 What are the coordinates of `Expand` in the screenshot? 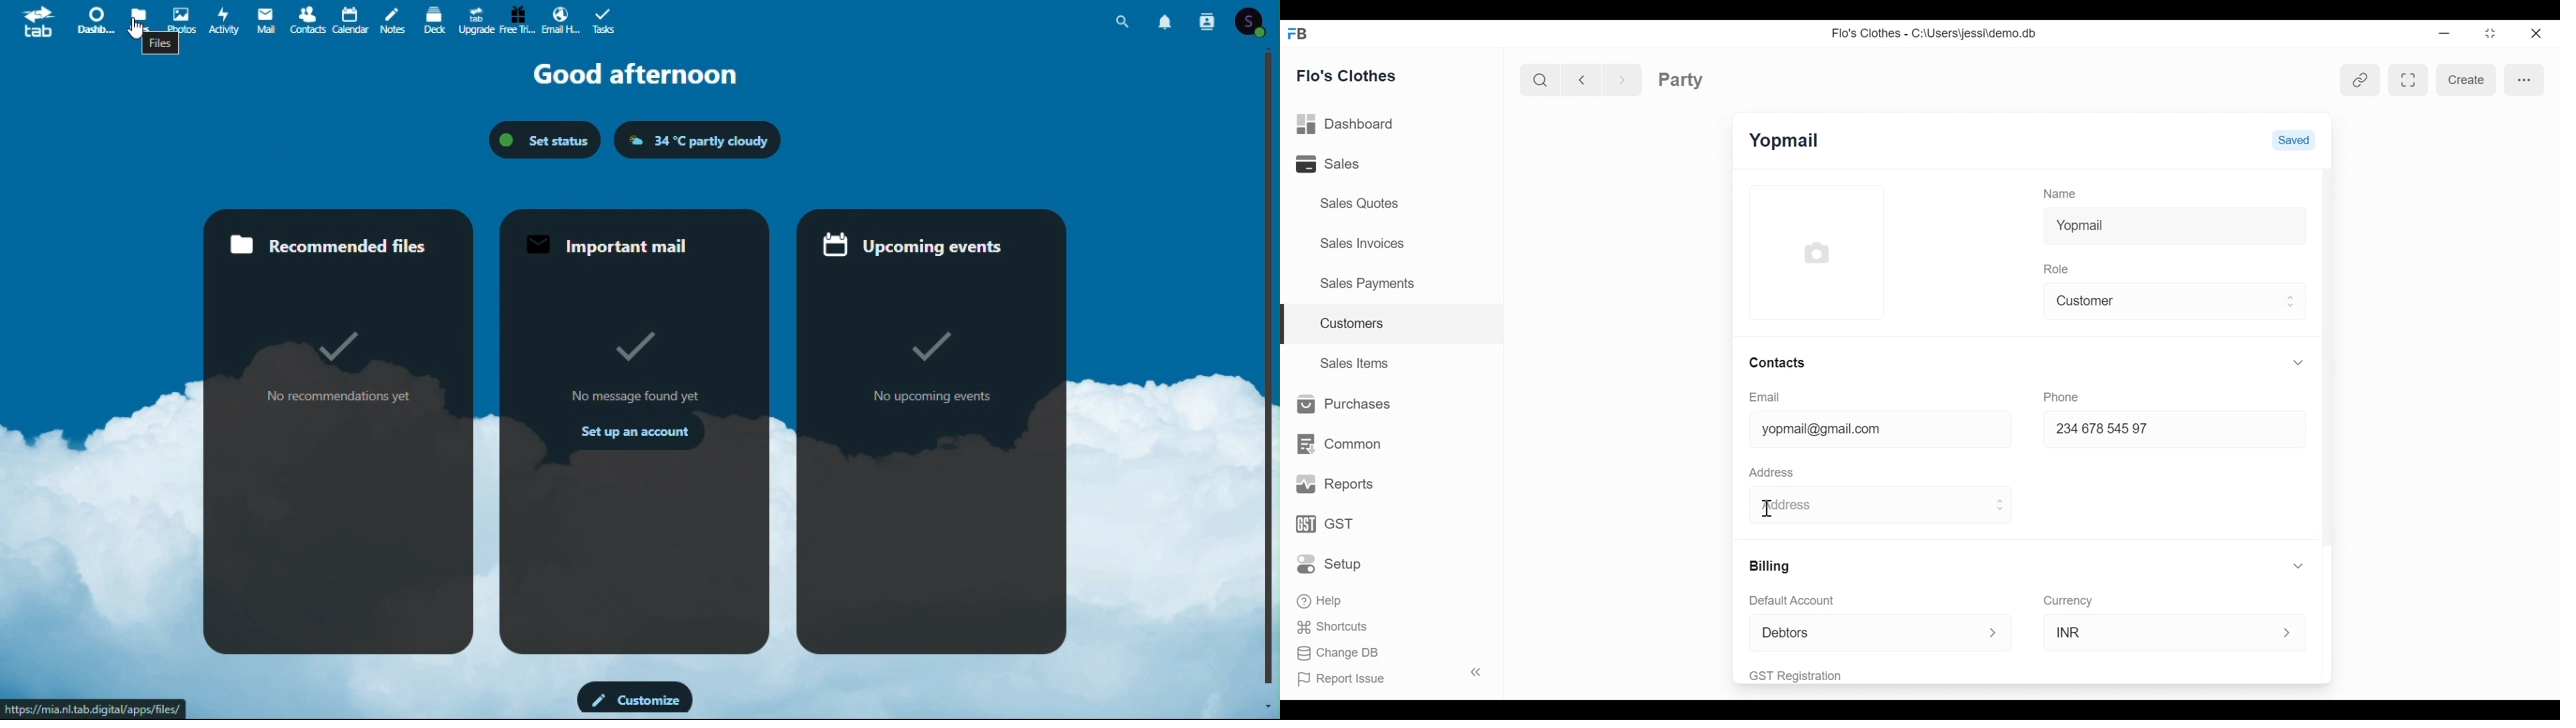 It's located at (2290, 303).